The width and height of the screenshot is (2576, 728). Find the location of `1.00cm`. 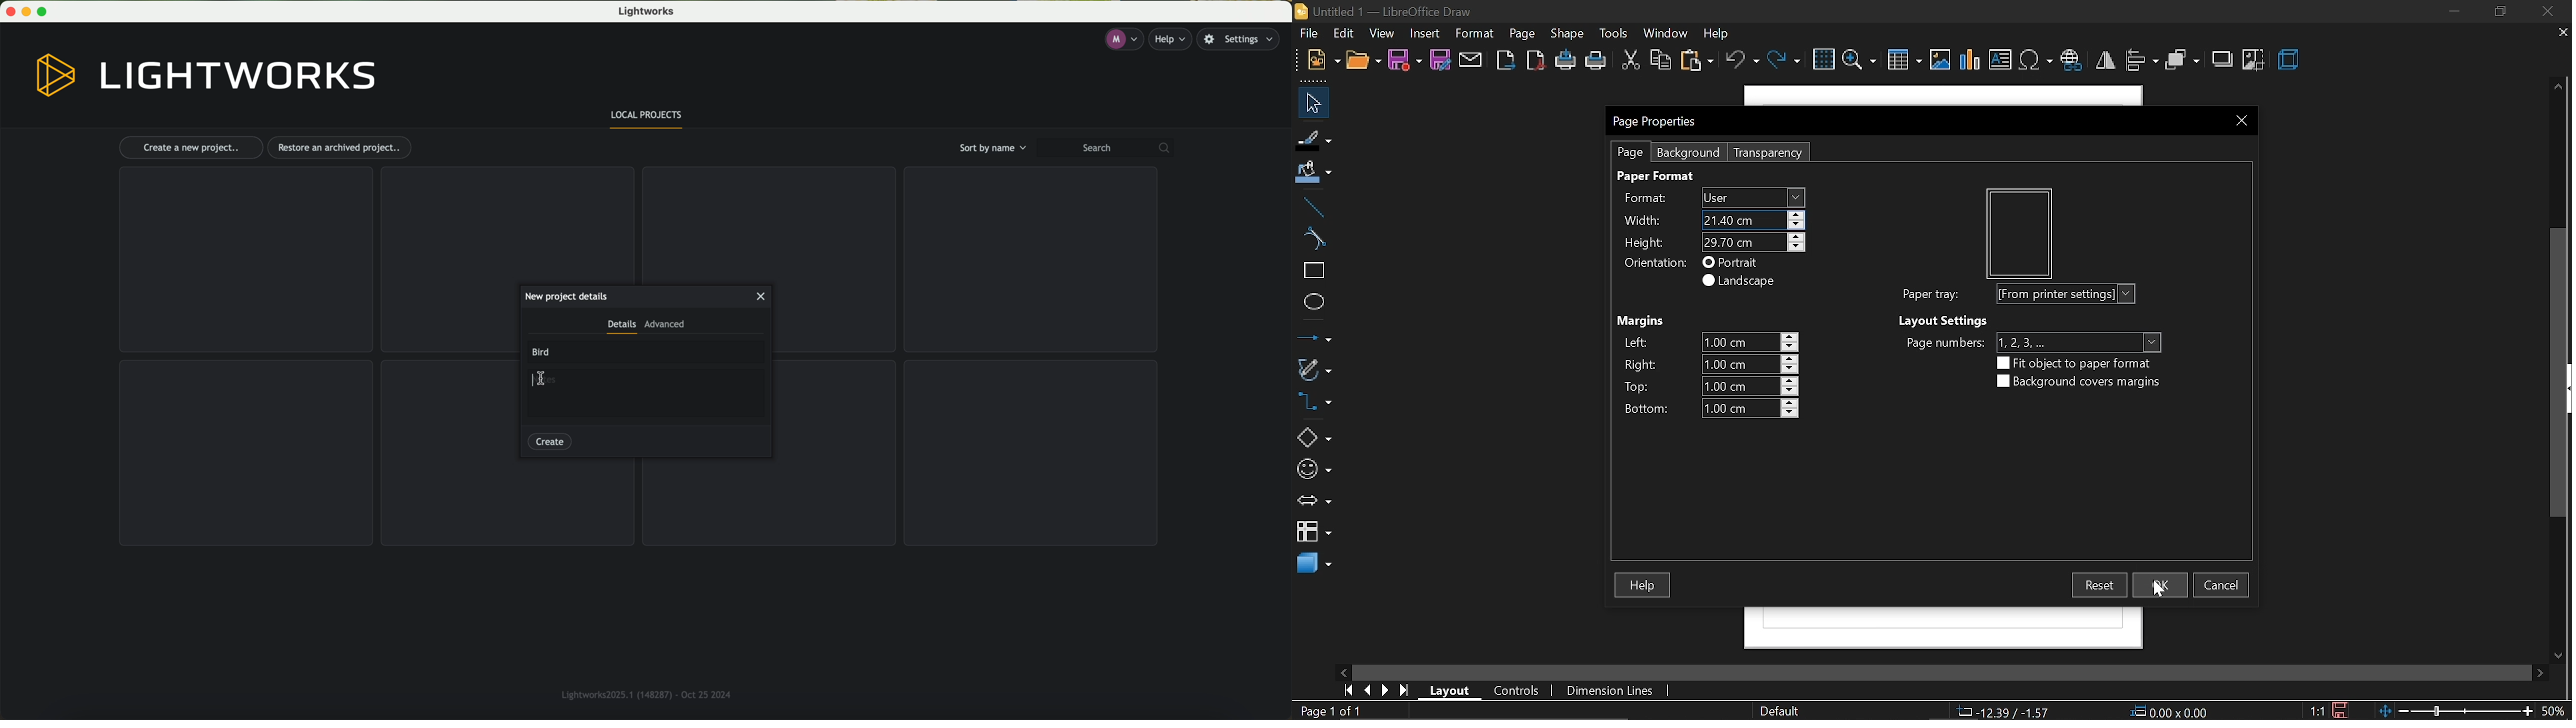

1.00cm is located at coordinates (1751, 408).